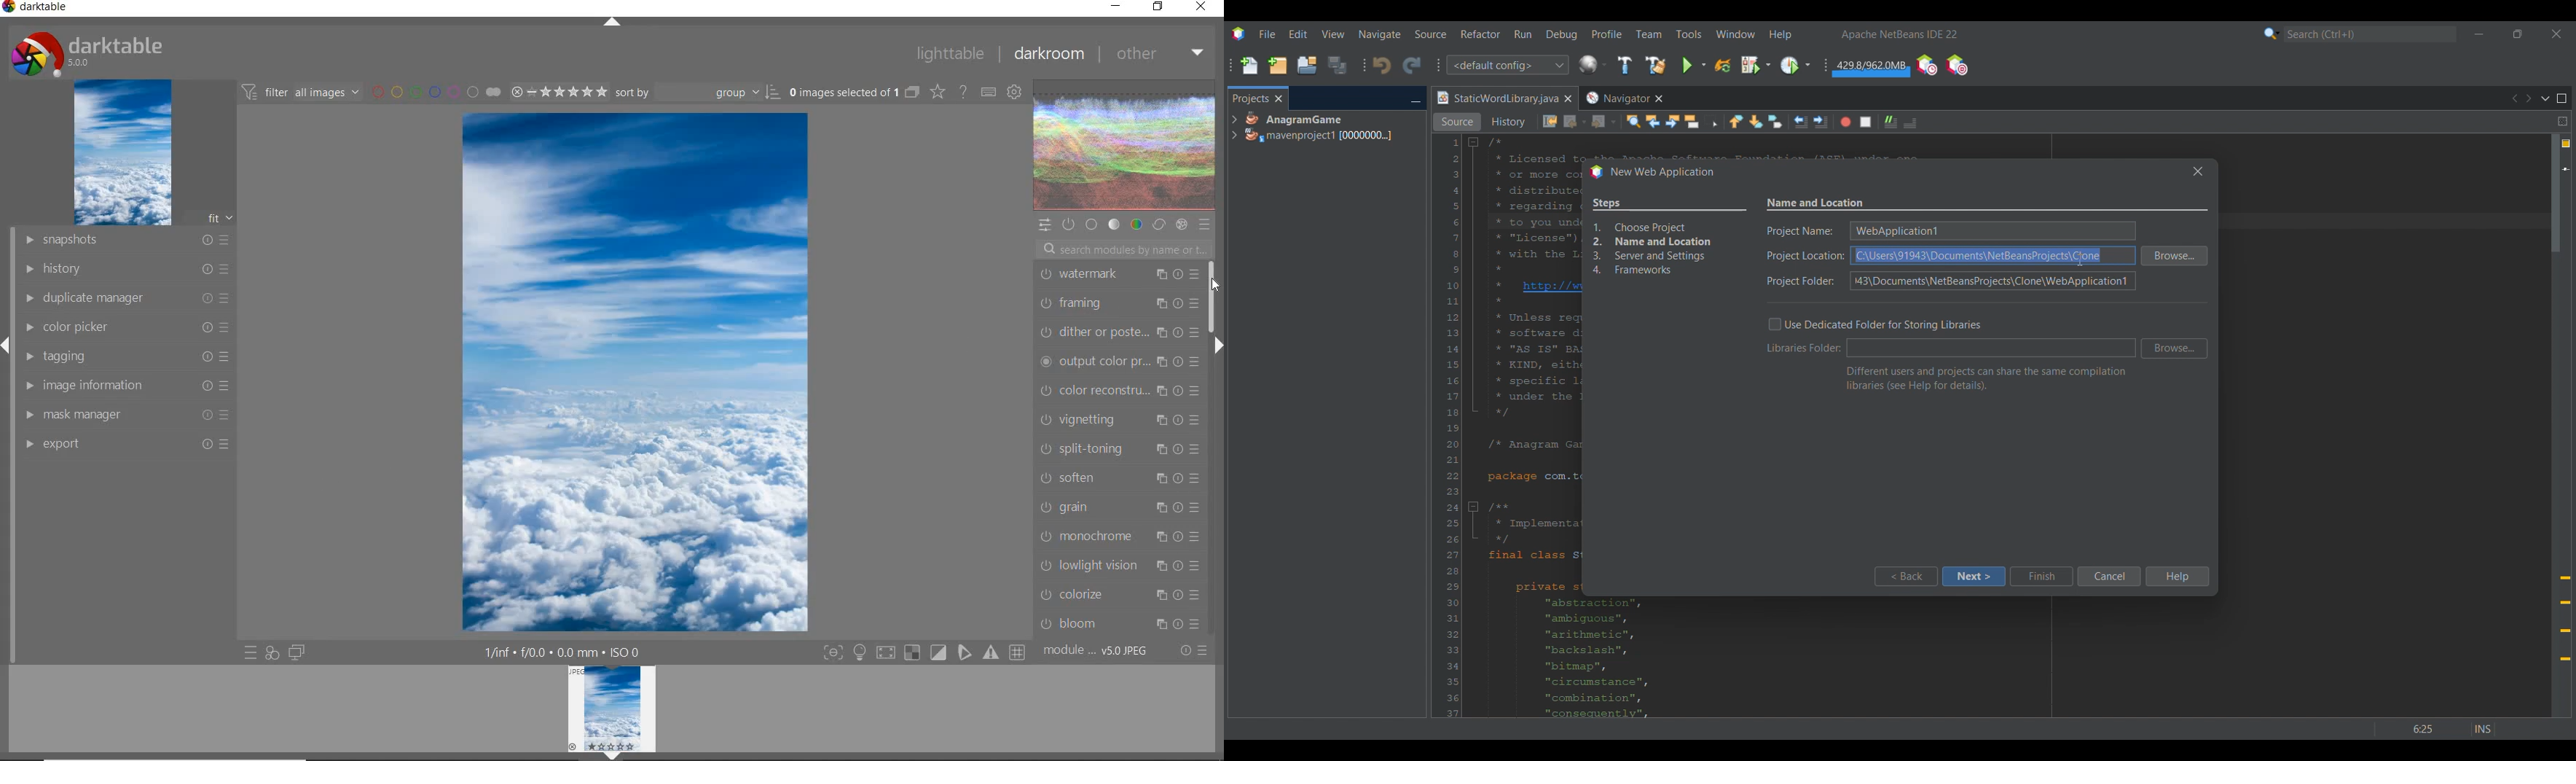 This screenshot has width=2576, height=784. I want to click on PRESET, so click(1205, 225).